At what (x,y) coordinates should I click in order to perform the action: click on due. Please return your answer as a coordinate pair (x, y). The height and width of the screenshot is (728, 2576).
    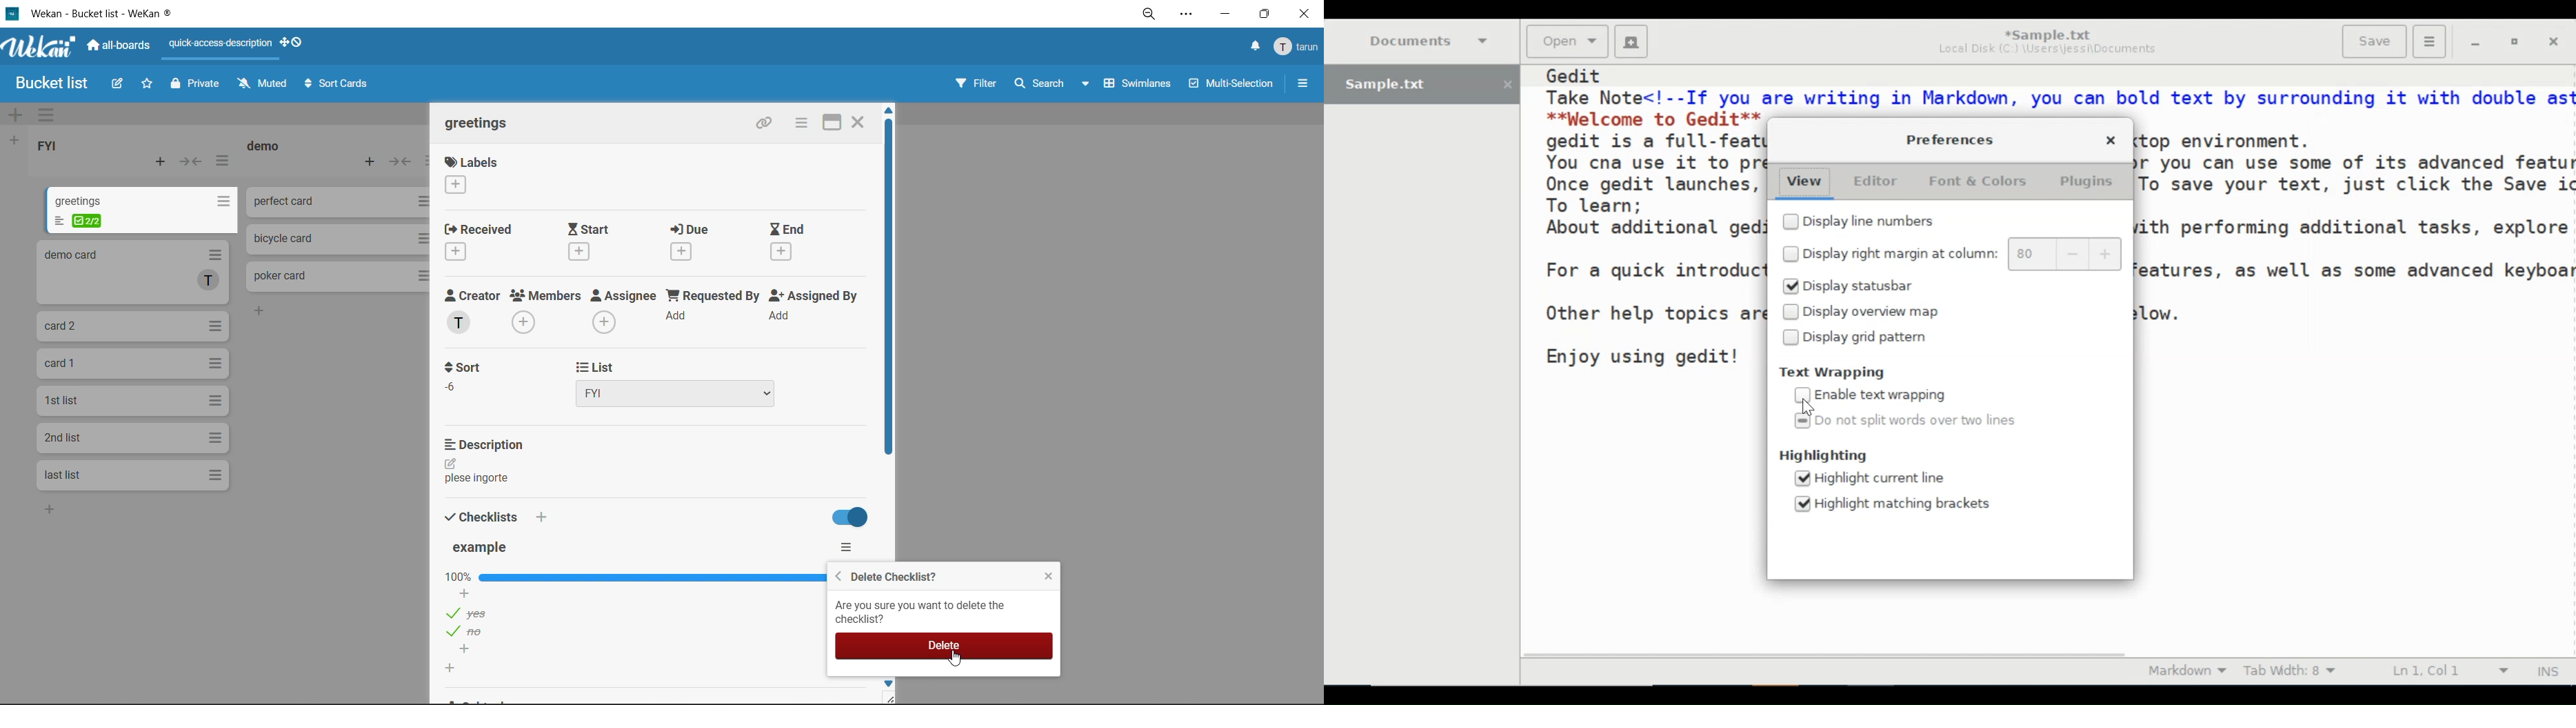
    Looking at the image, I should click on (685, 243).